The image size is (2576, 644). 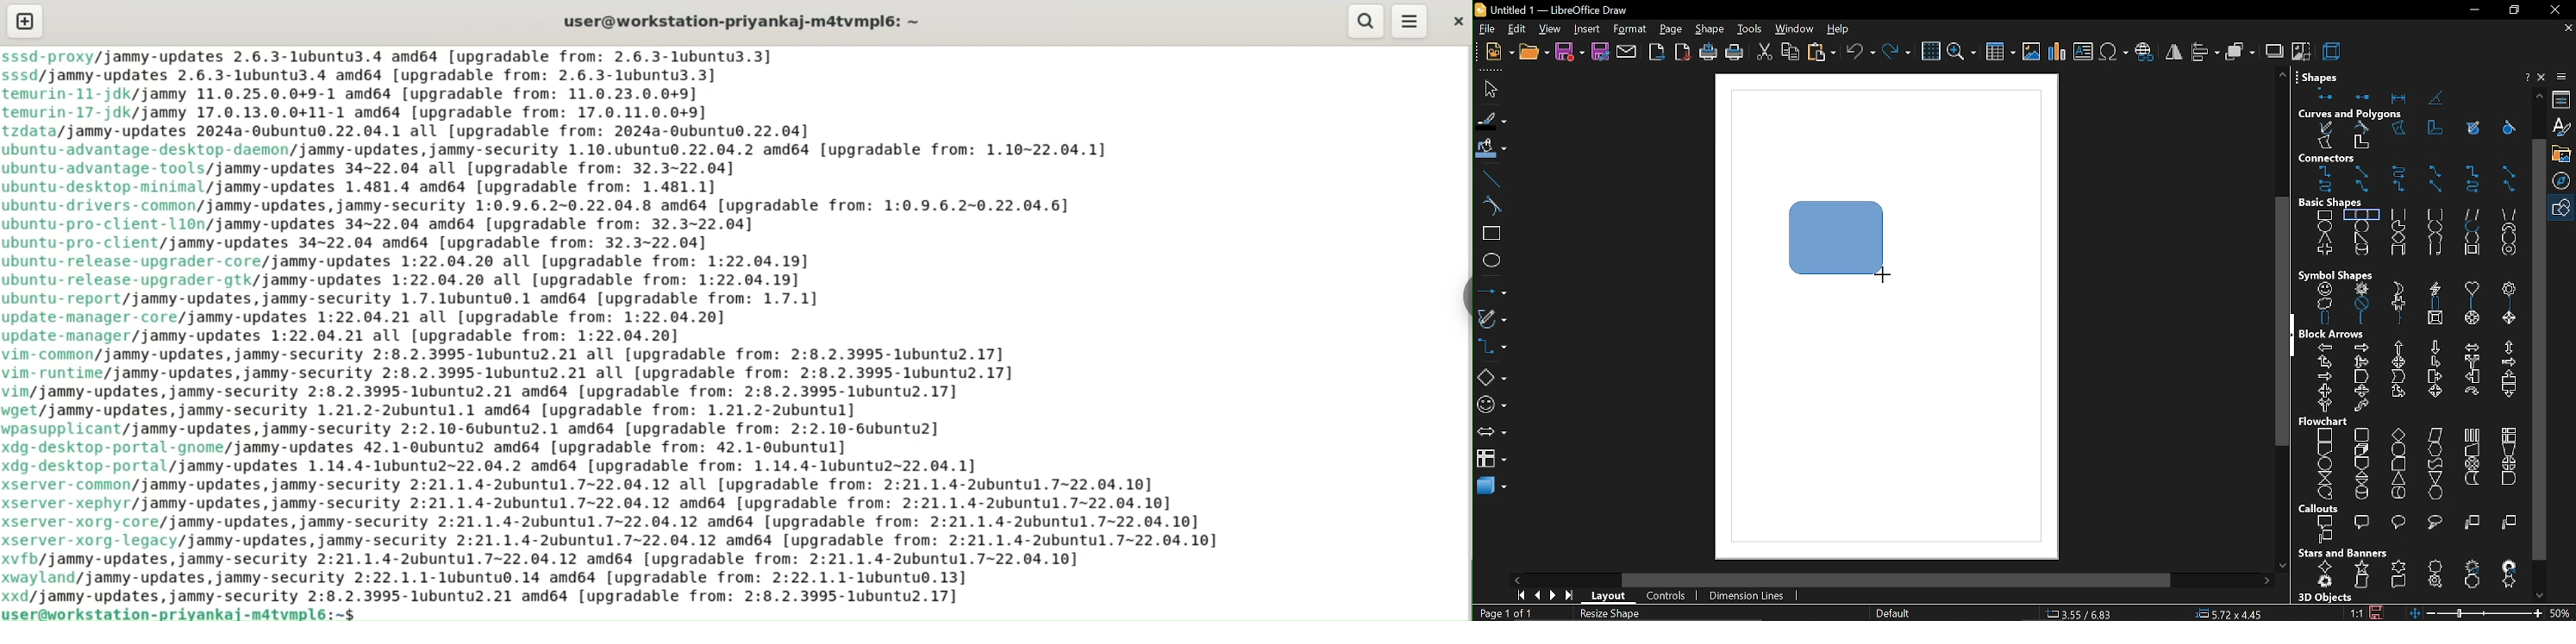 I want to click on navigator, so click(x=2564, y=182).